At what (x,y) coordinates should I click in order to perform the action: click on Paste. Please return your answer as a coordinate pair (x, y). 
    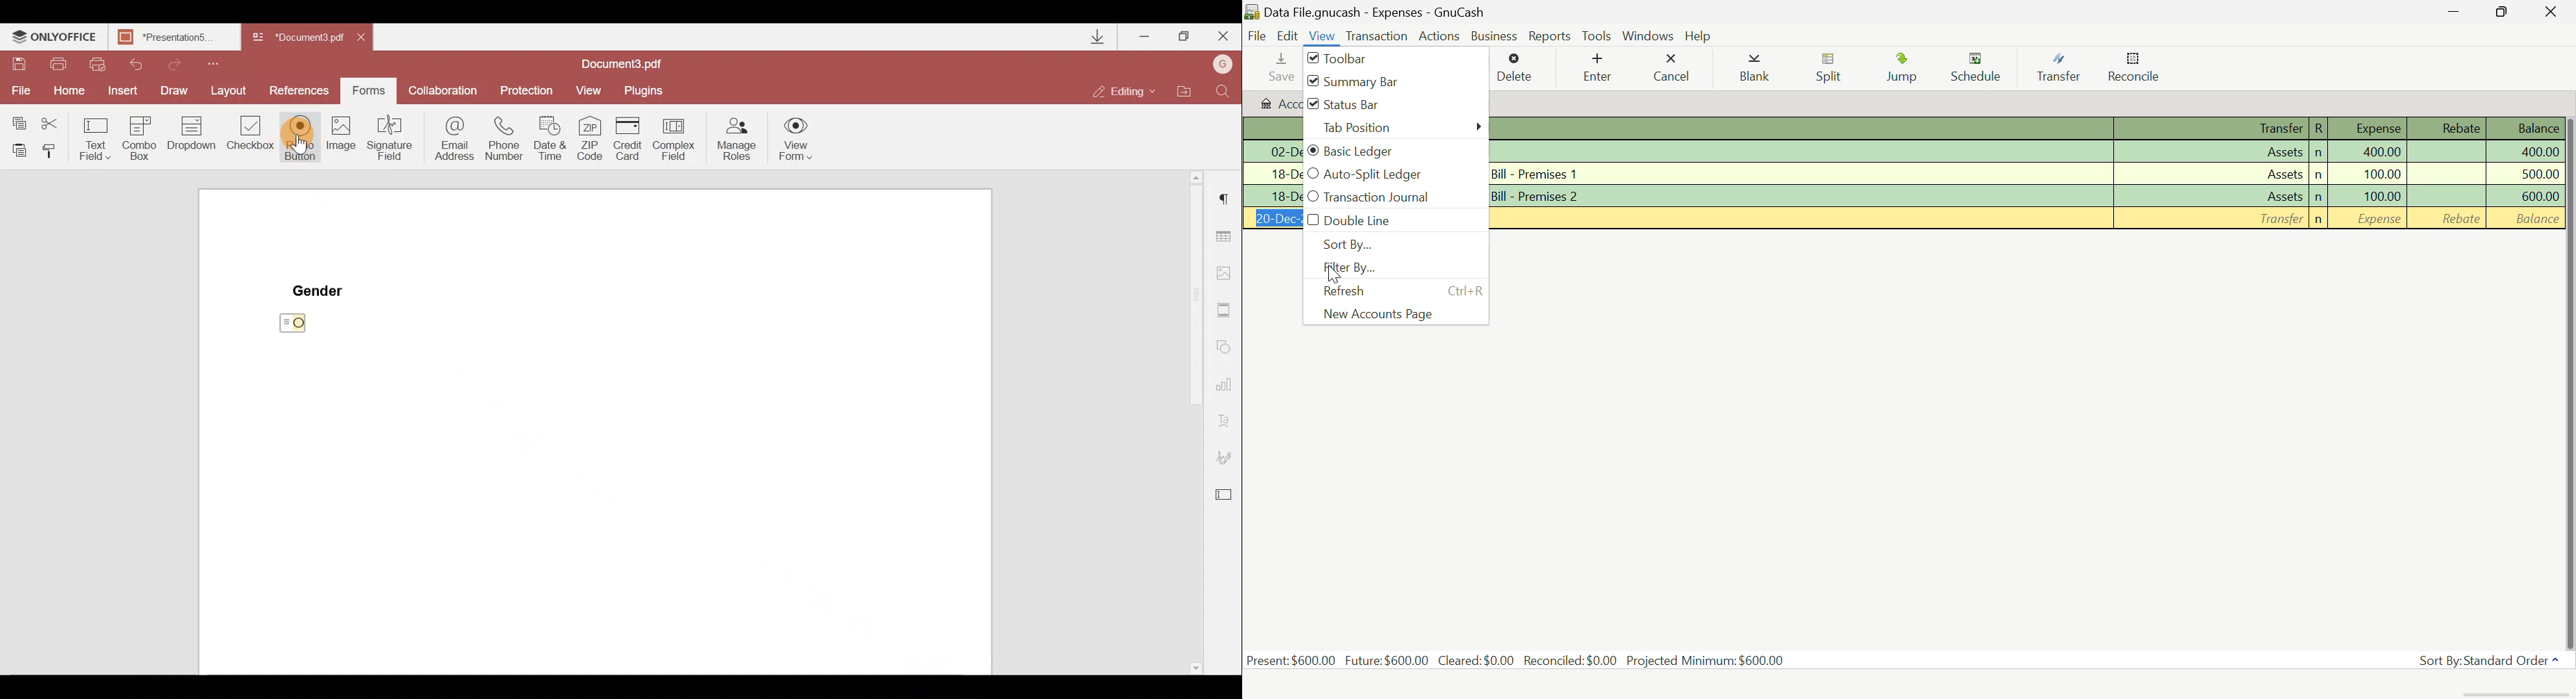
    Looking at the image, I should click on (17, 148).